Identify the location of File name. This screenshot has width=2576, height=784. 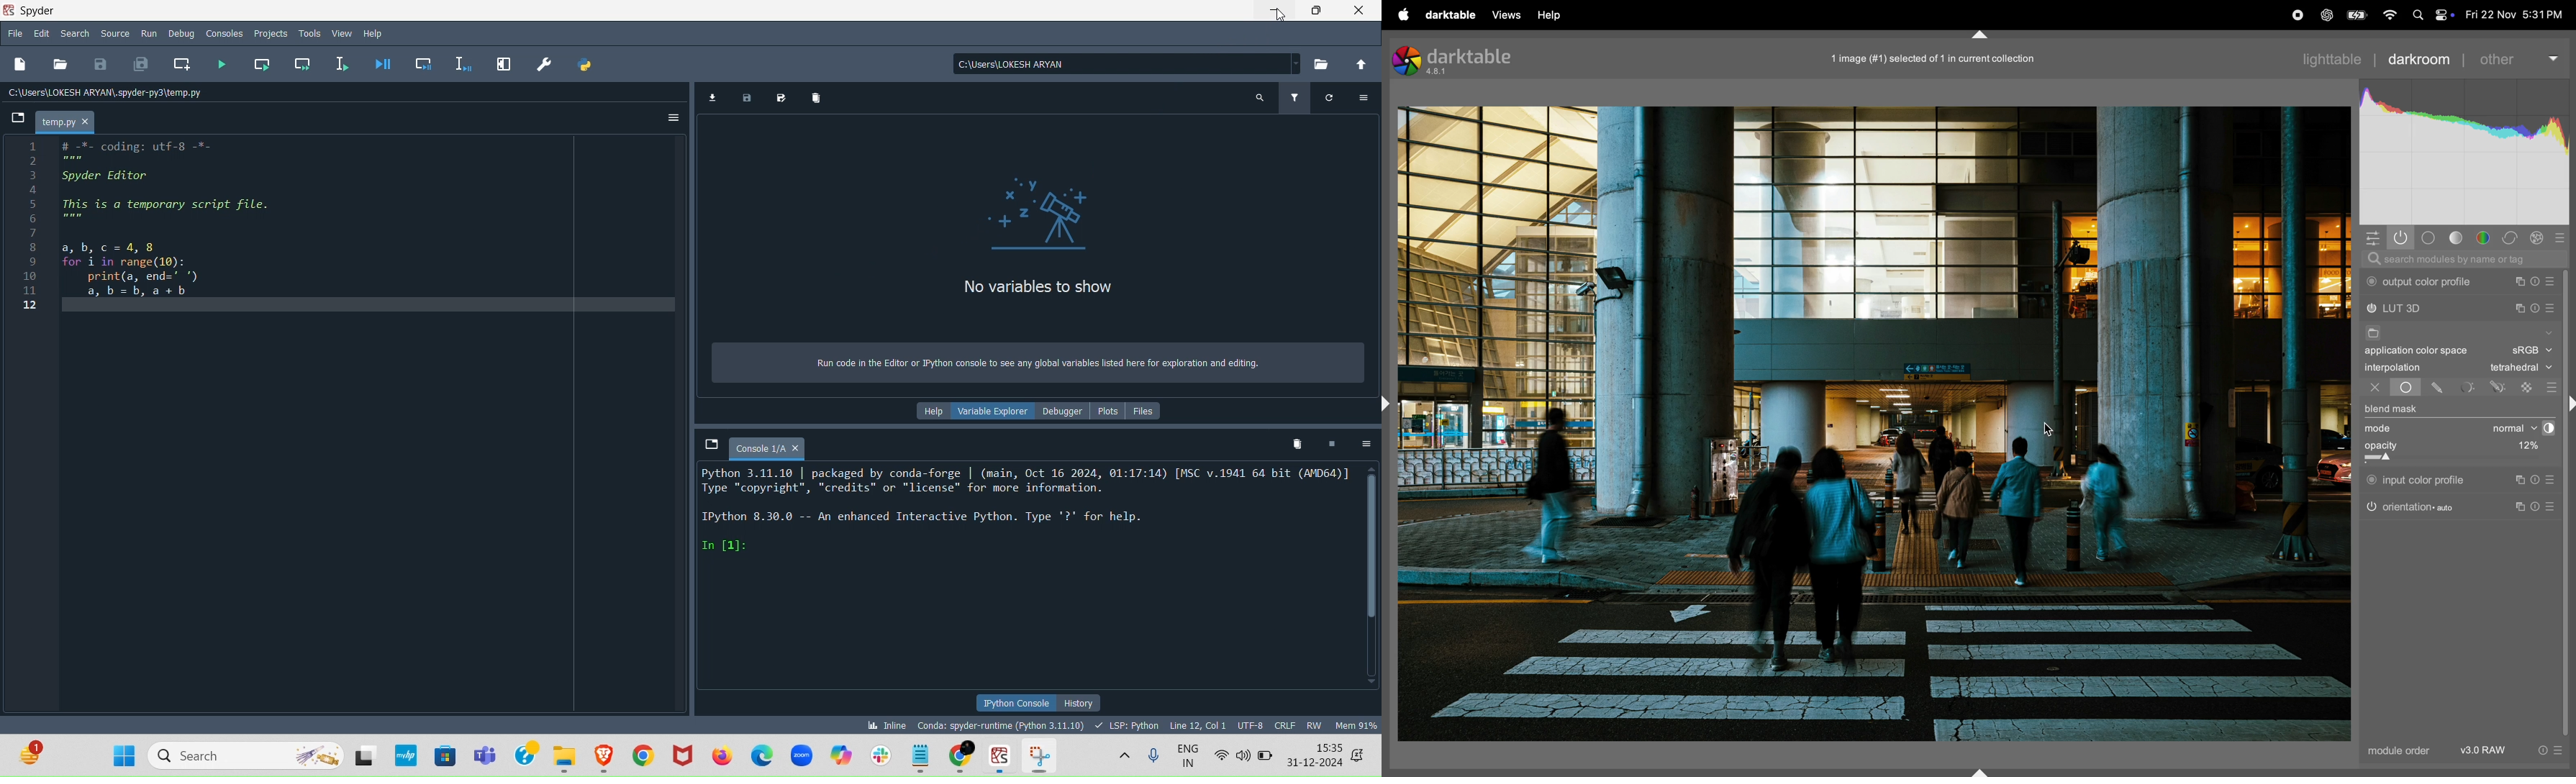
(68, 120).